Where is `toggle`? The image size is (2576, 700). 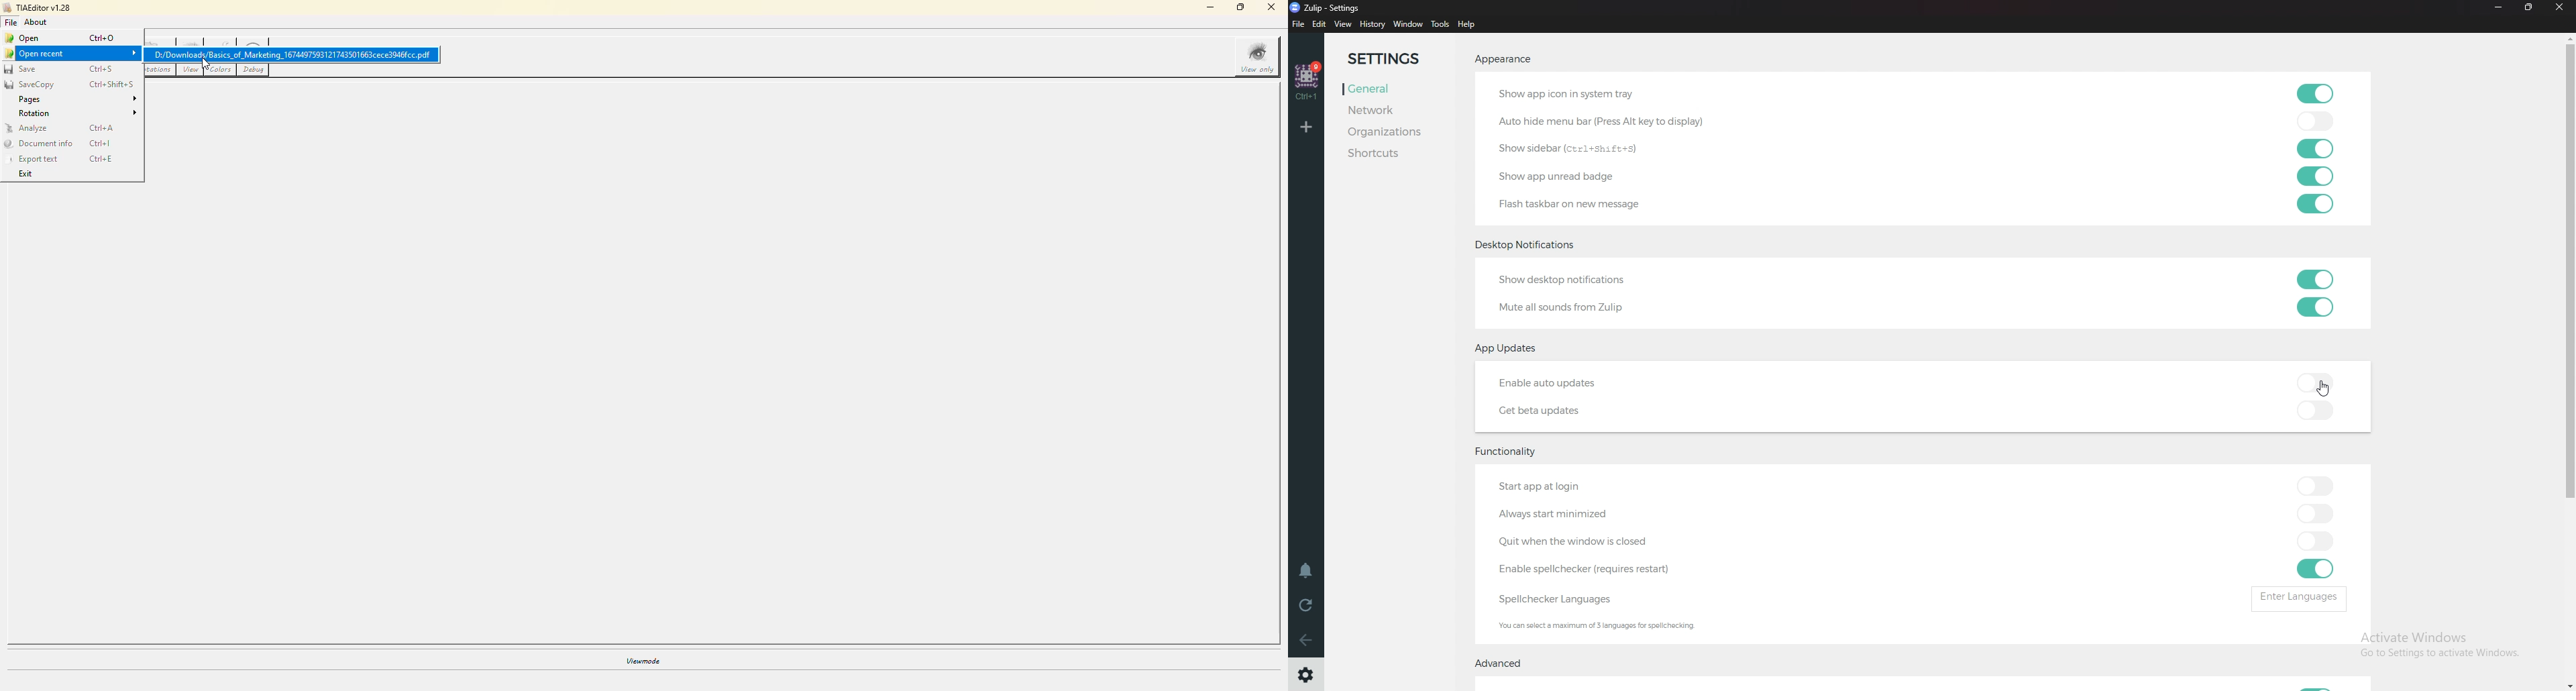 toggle is located at coordinates (2316, 279).